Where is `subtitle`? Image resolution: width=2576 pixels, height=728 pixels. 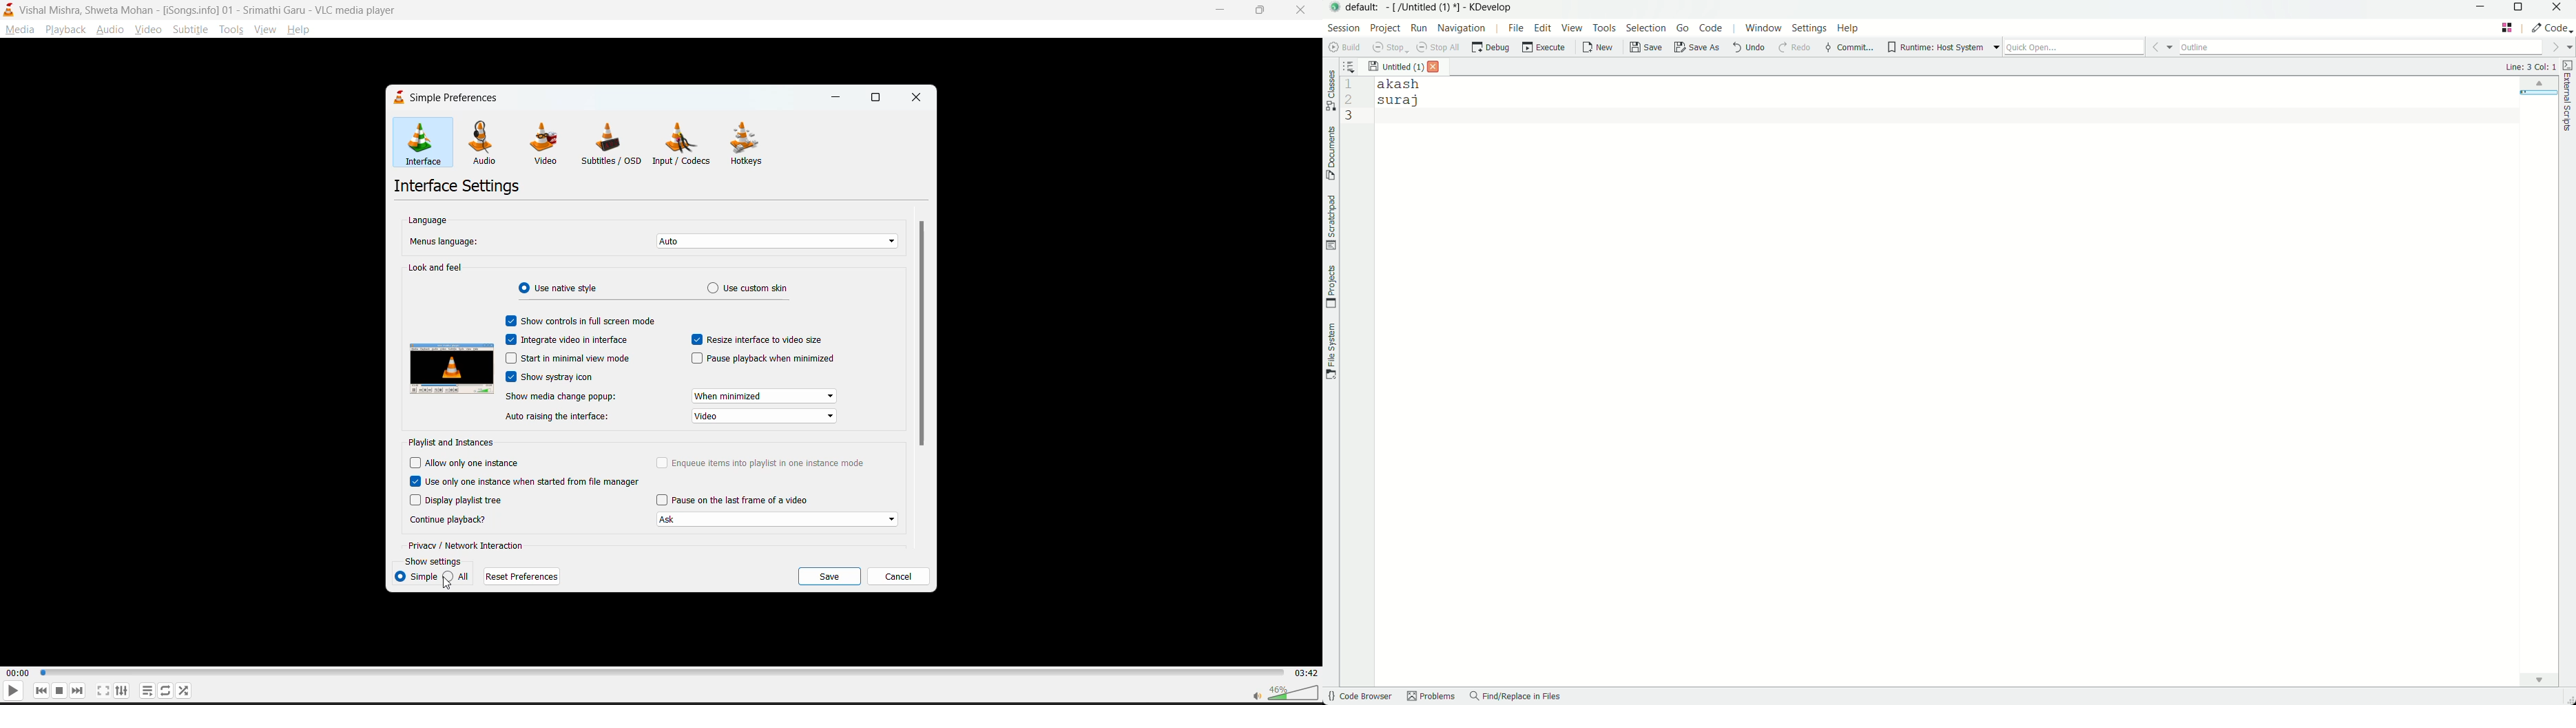 subtitle is located at coordinates (191, 31).